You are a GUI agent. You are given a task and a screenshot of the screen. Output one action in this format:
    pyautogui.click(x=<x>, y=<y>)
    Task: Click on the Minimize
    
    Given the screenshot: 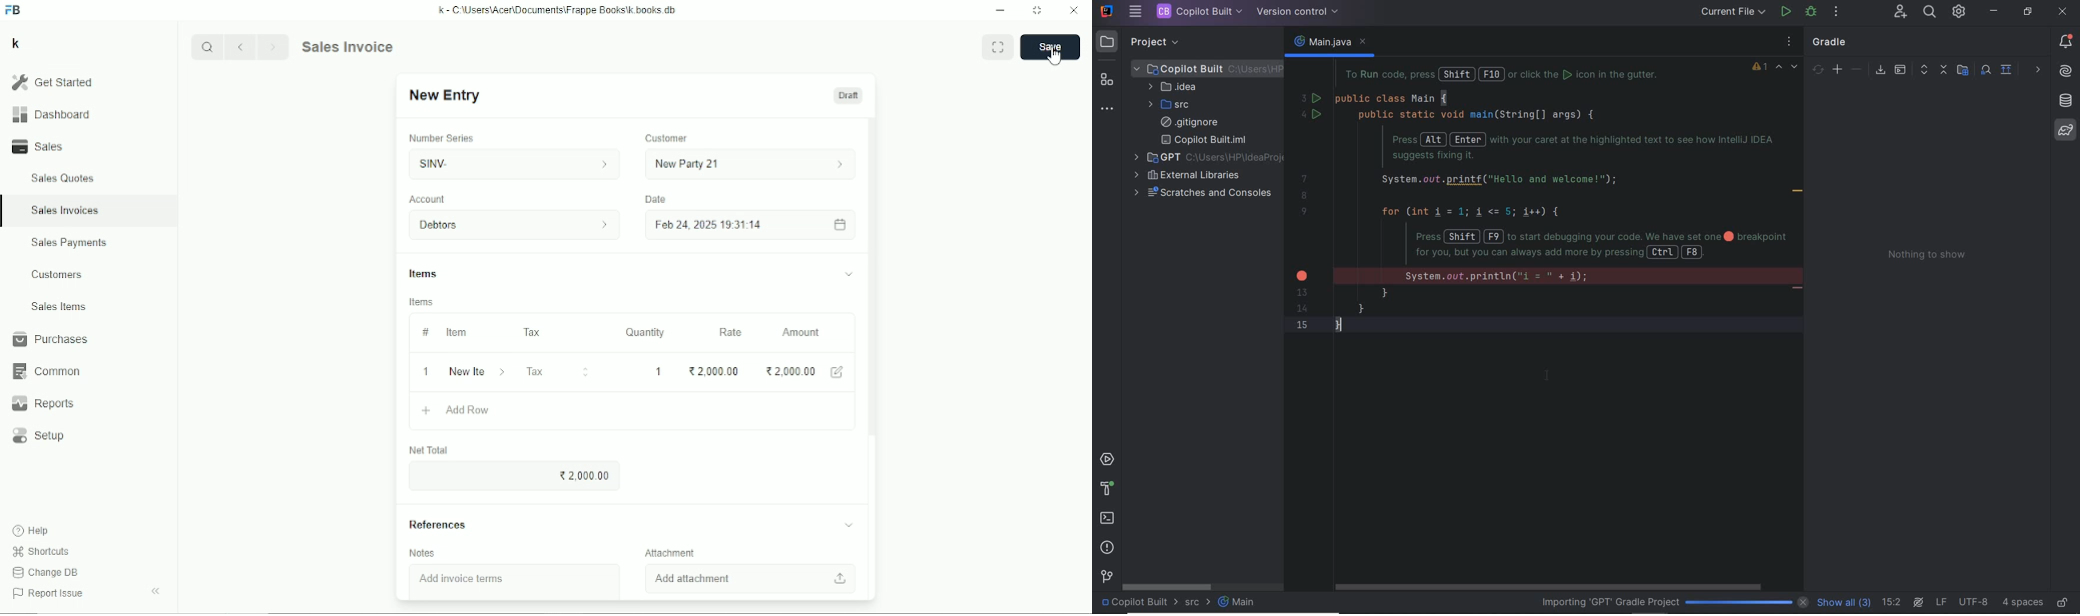 What is the action you would take?
    pyautogui.click(x=1000, y=11)
    